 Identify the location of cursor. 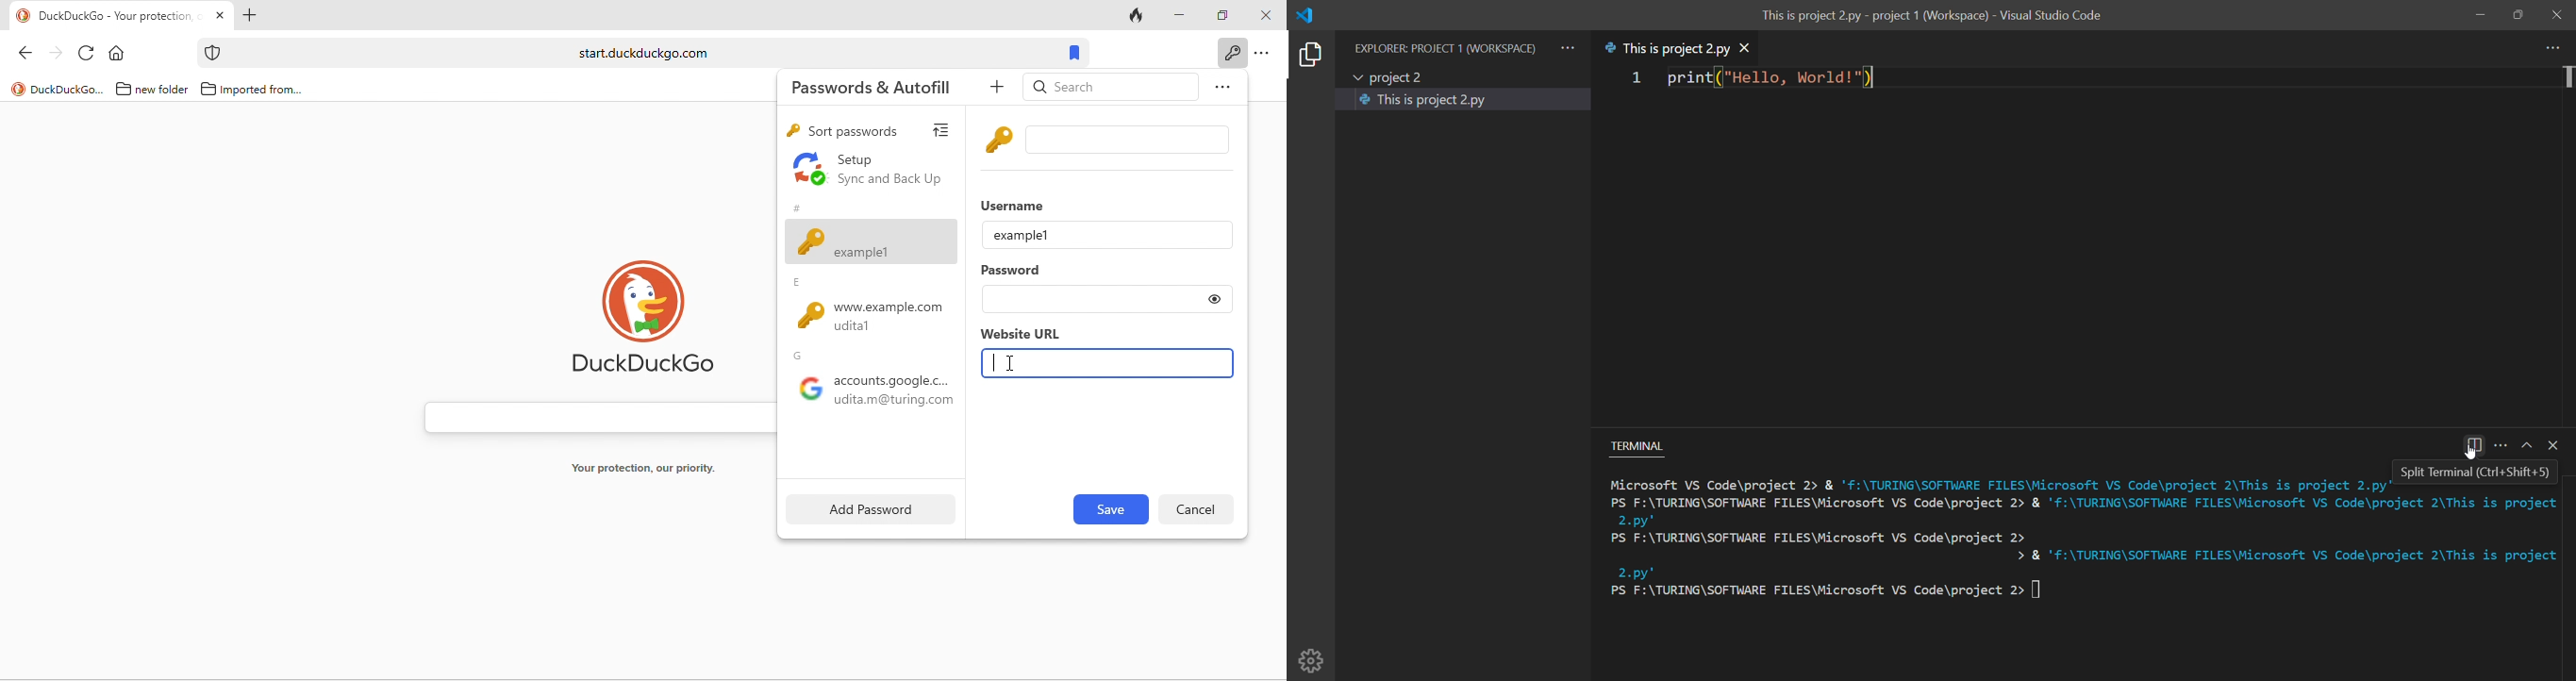
(2467, 455).